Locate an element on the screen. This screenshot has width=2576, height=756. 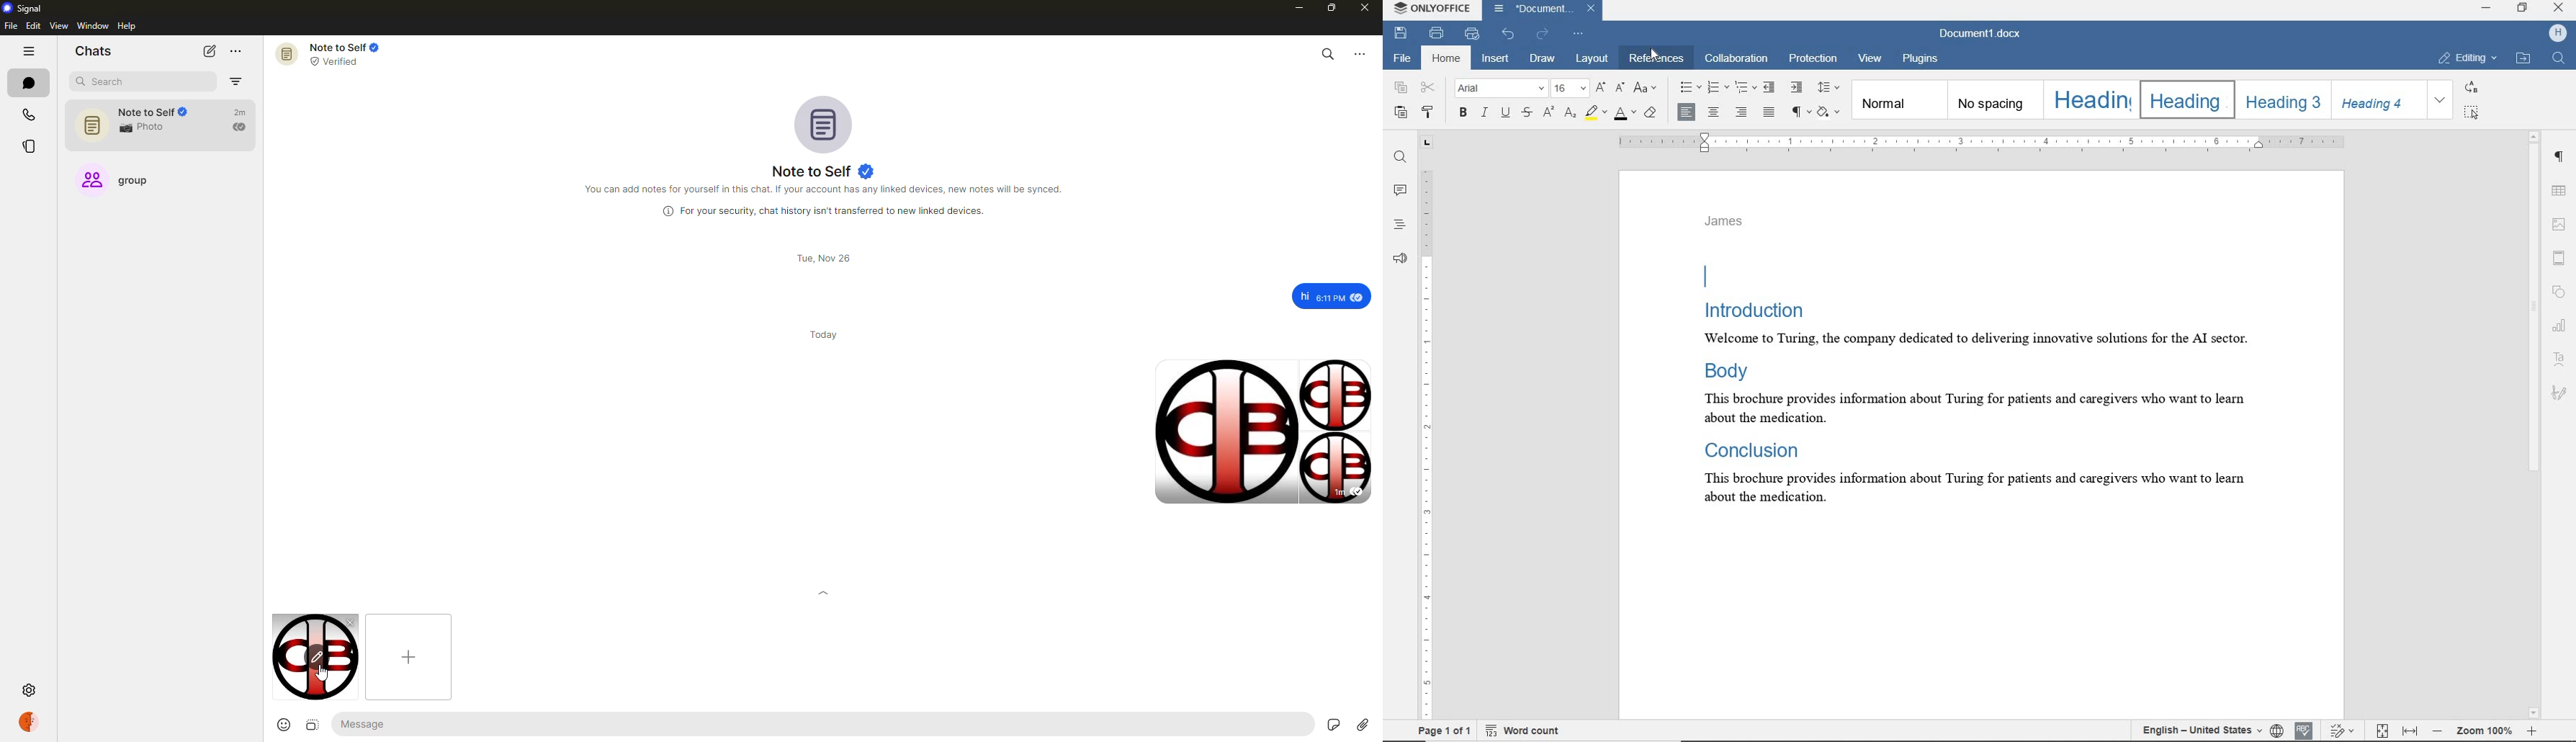
hide tabs is located at coordinates (30, 52).